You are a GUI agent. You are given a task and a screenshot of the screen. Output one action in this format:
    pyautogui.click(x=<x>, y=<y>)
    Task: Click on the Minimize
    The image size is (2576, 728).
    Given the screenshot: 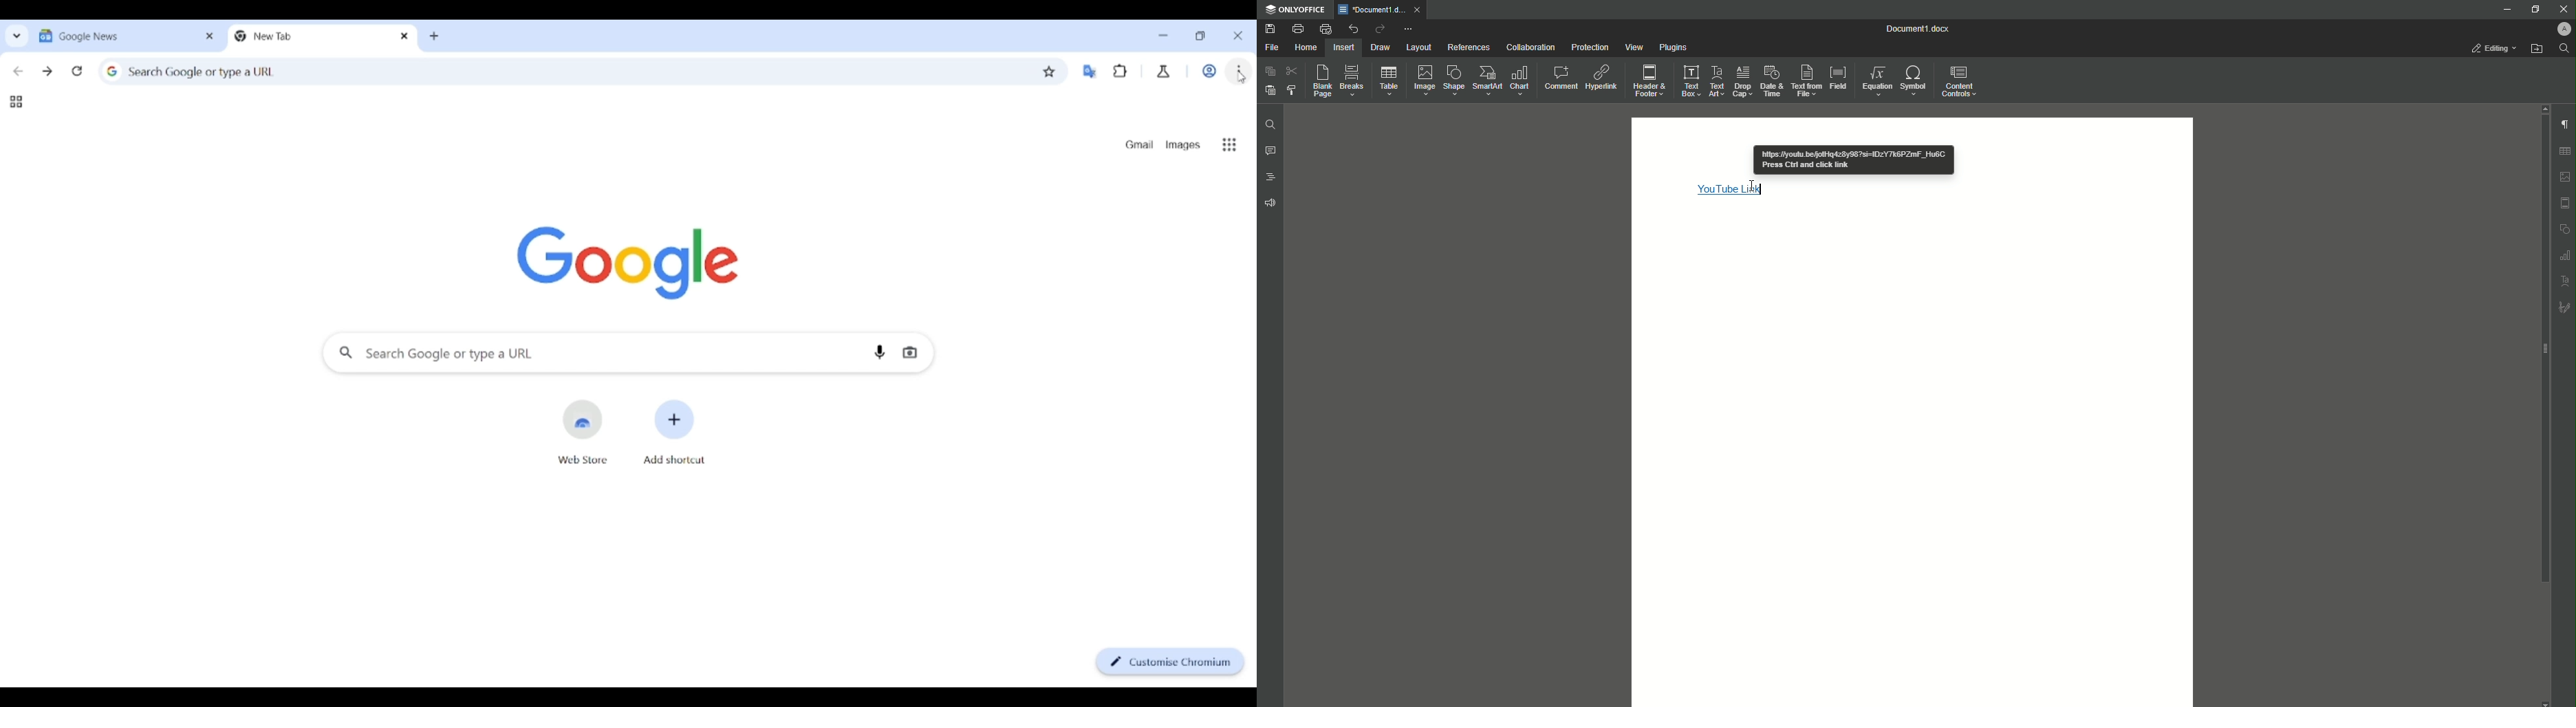 What is the action you would take?
    pyautogui.click(x=1163, y=35)
    